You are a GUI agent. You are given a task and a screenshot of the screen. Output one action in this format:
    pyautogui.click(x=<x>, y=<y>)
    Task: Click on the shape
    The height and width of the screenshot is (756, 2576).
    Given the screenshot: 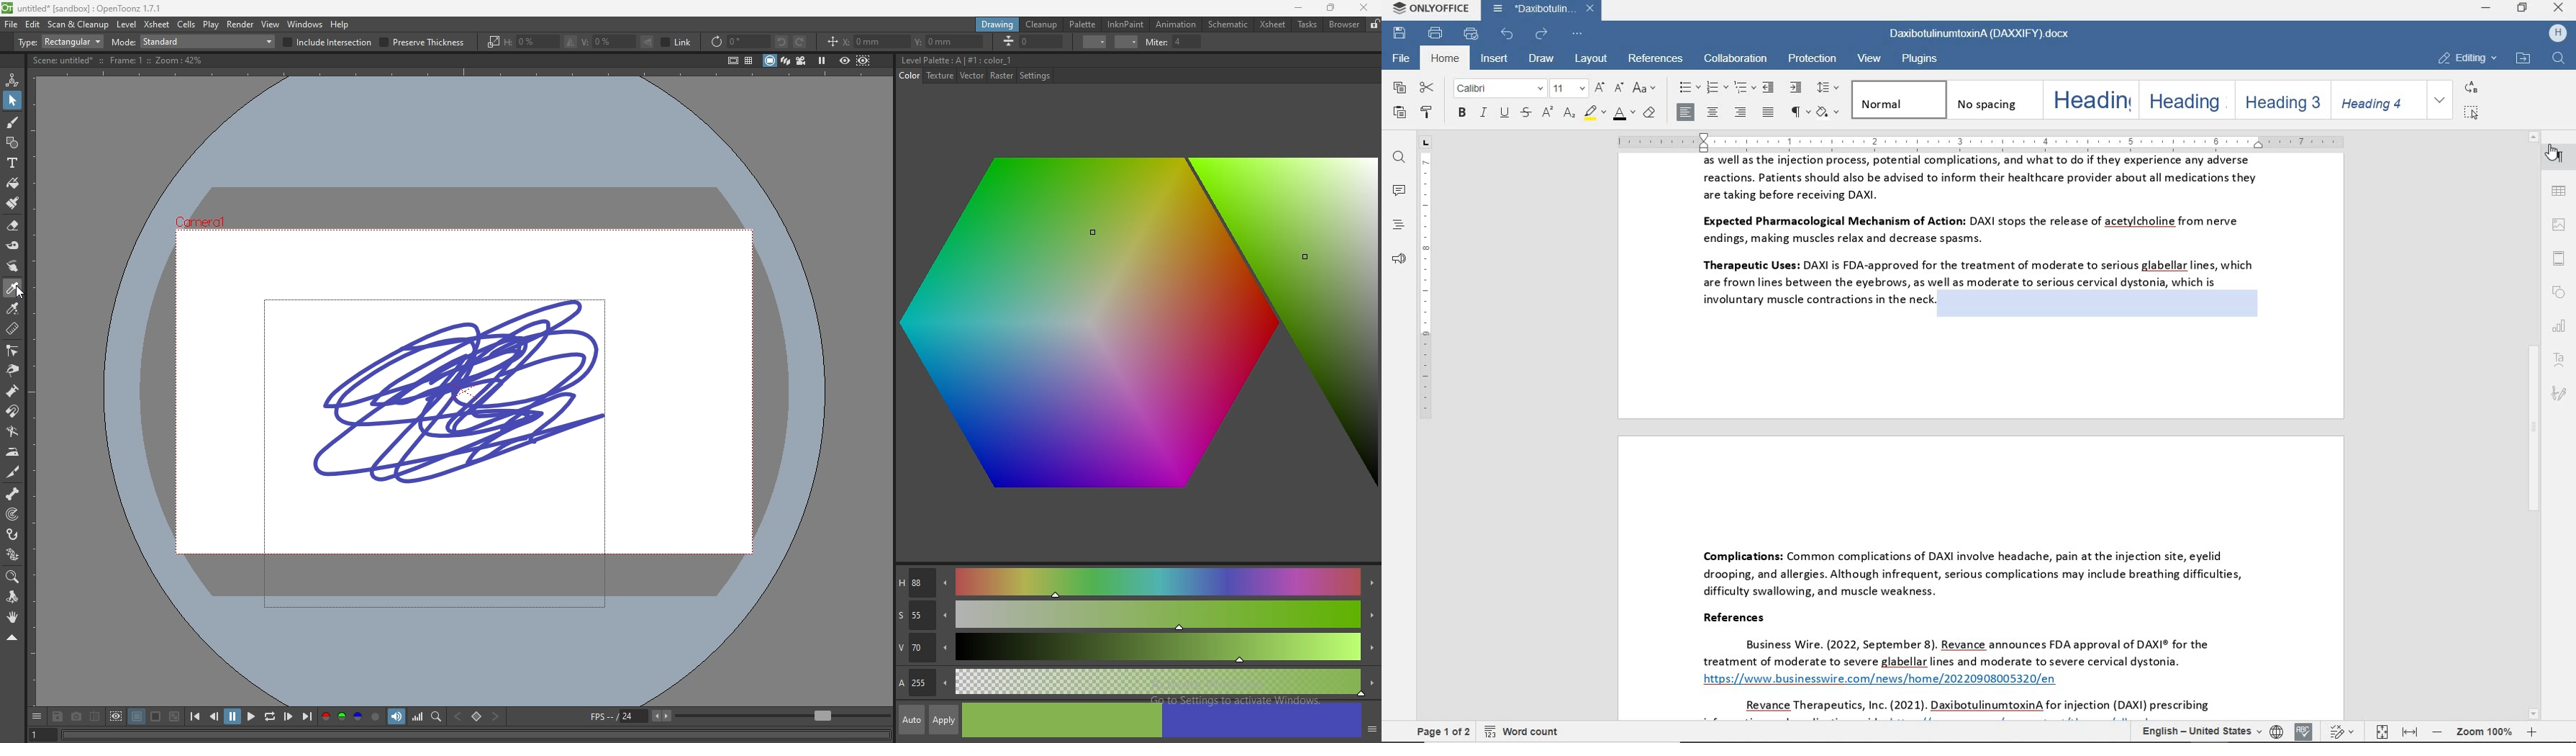 What is the action you would take?
    pyautogui.click(x=2562, y=293)
    